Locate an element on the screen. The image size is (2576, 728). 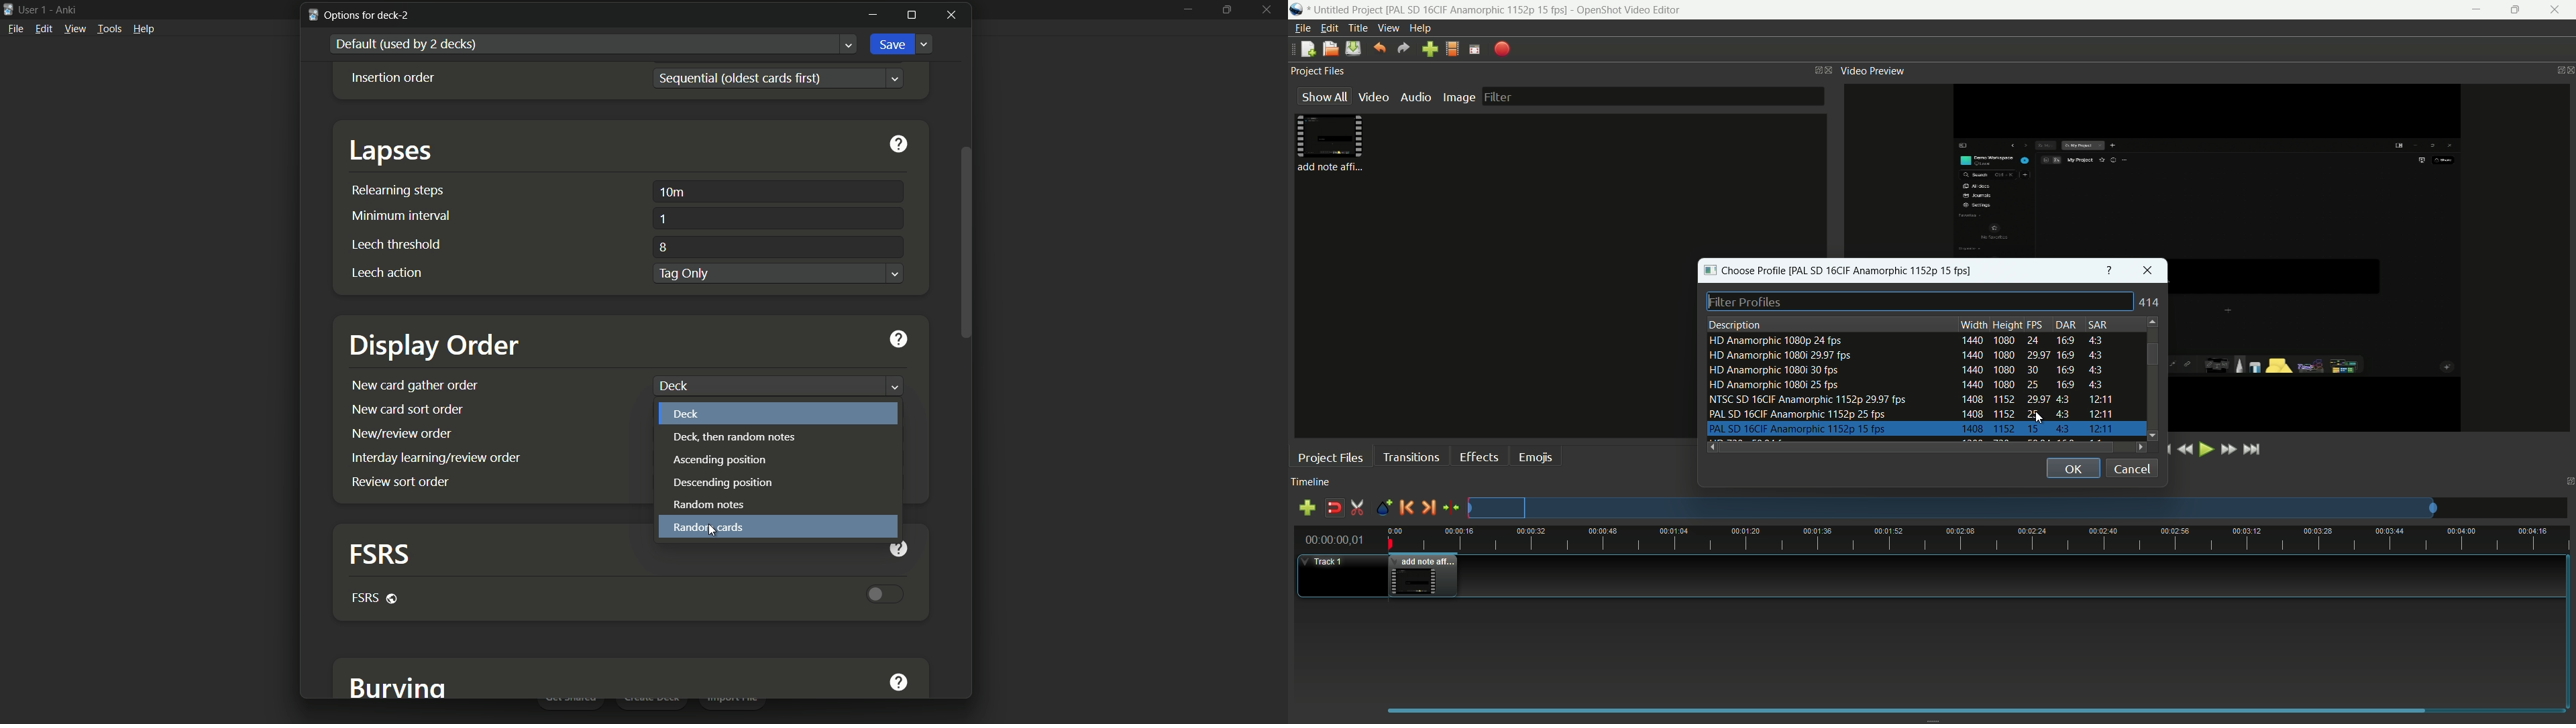
fsrs is located at coordinates (376, 554).